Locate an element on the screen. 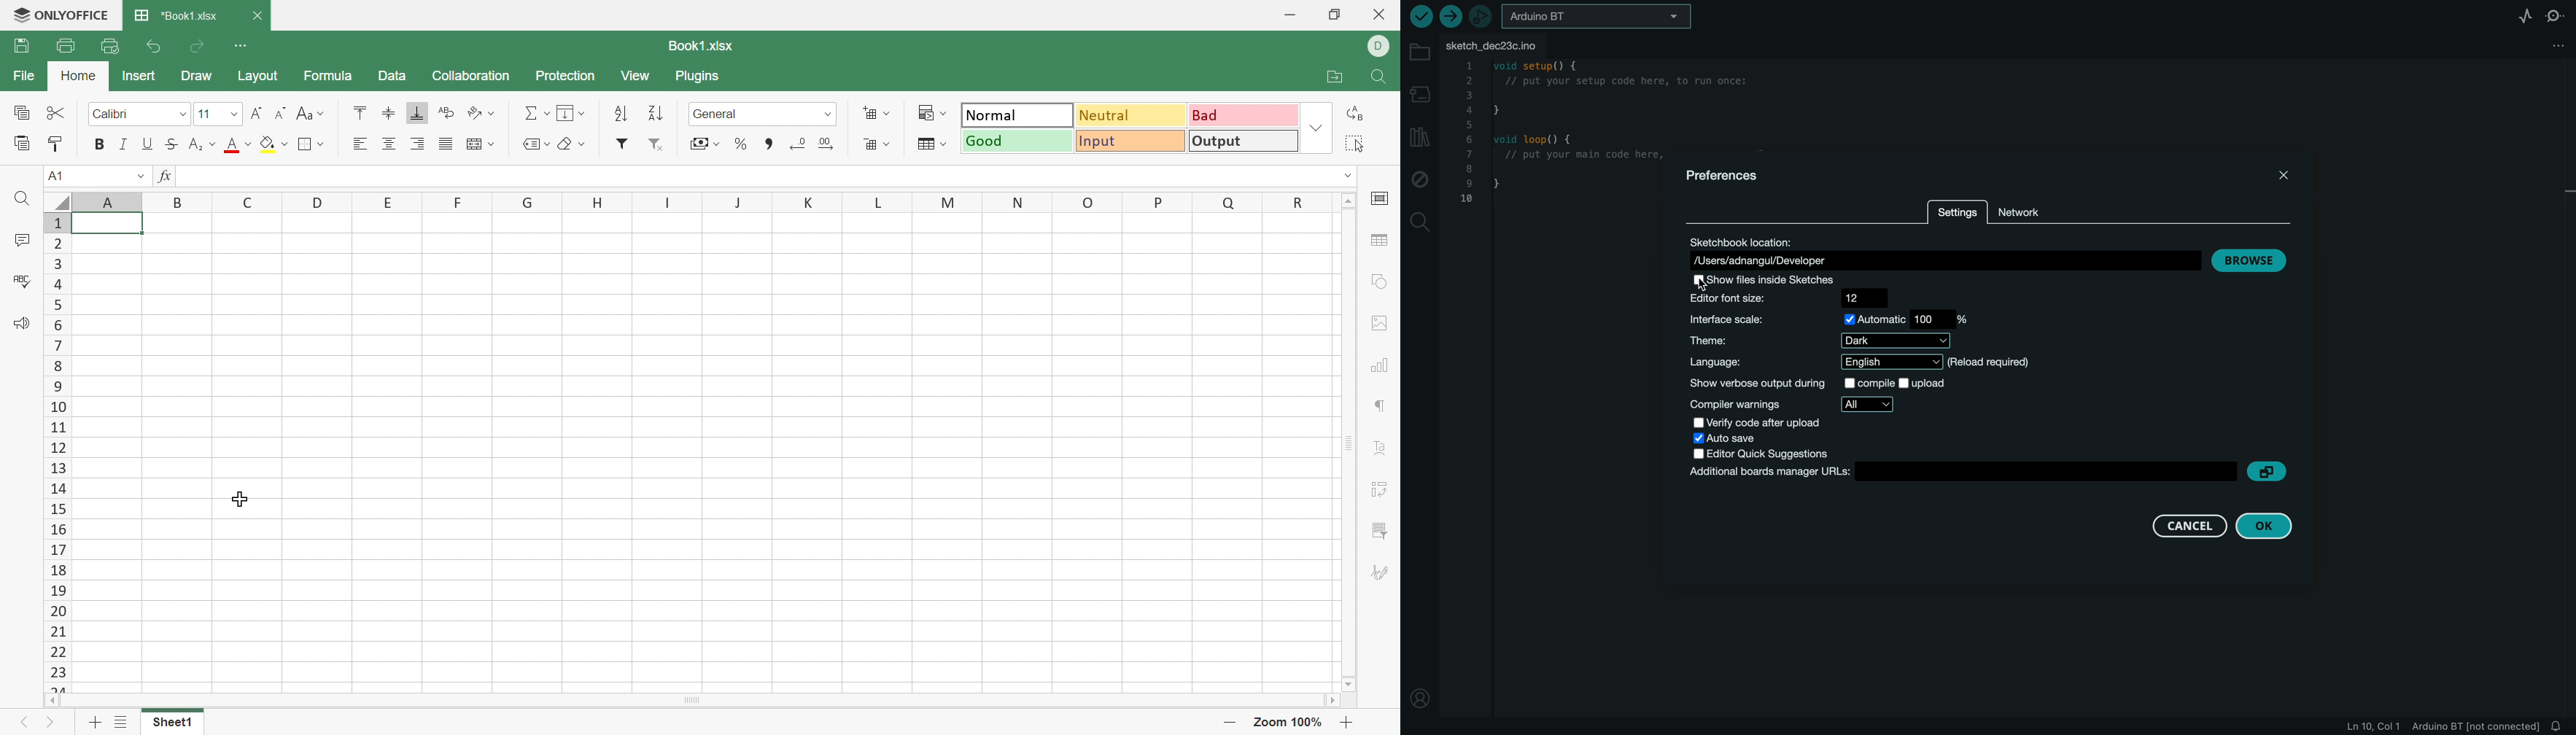 The image size is (2576, 756). chart settings is located at coordinates (1381, 365).